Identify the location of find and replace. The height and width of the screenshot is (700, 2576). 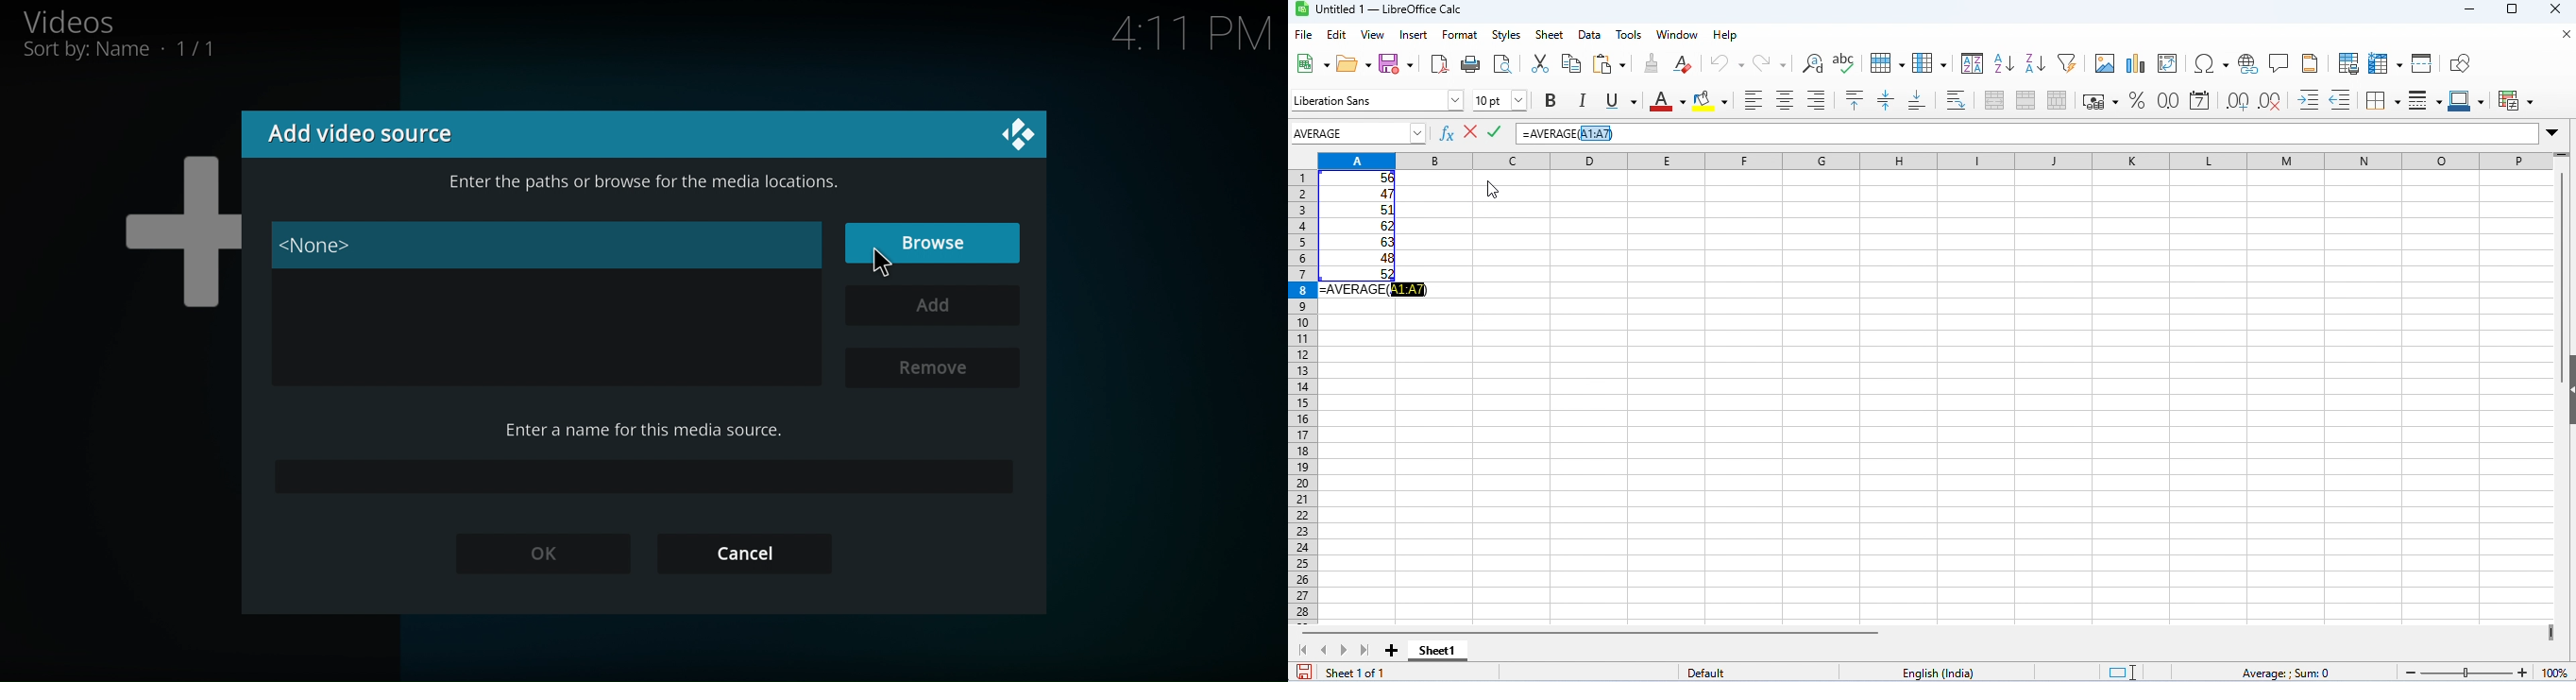
(1813, 63).